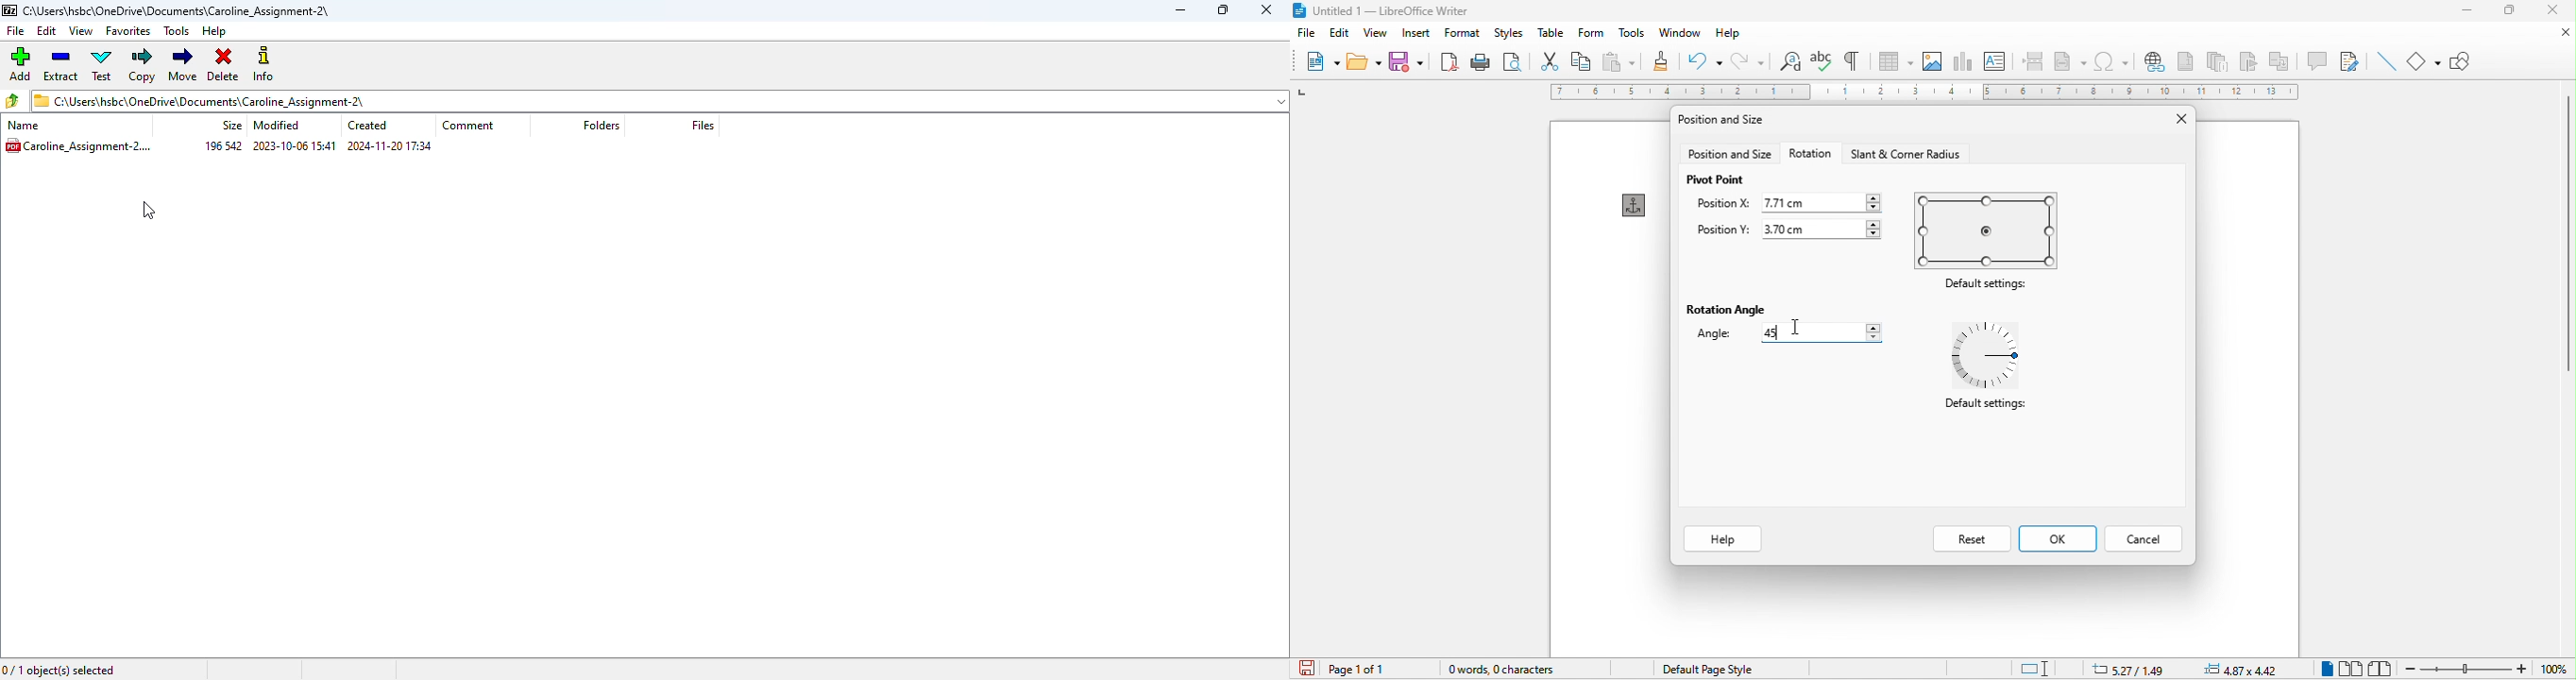 Image resolution: width=2576 pixels, height=700 pixels. I want to click on help, so click(1724, 540).